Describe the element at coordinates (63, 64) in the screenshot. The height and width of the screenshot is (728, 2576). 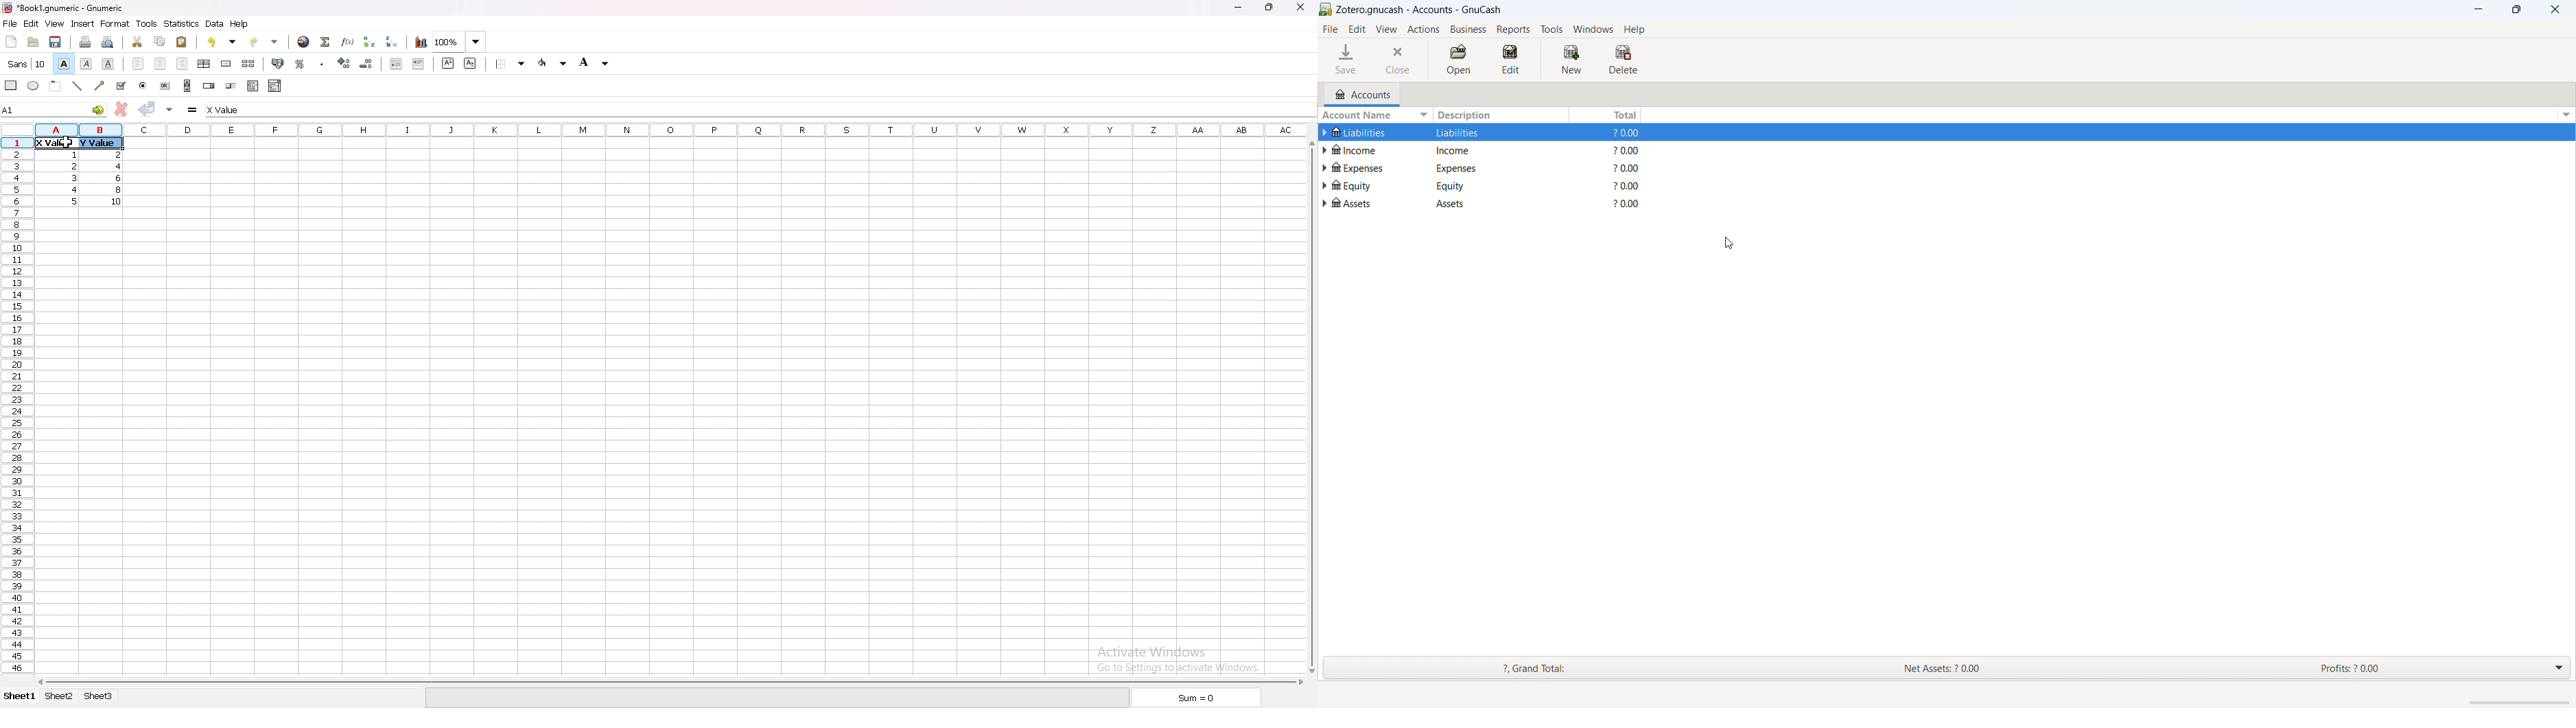
I see `bold` at that location.